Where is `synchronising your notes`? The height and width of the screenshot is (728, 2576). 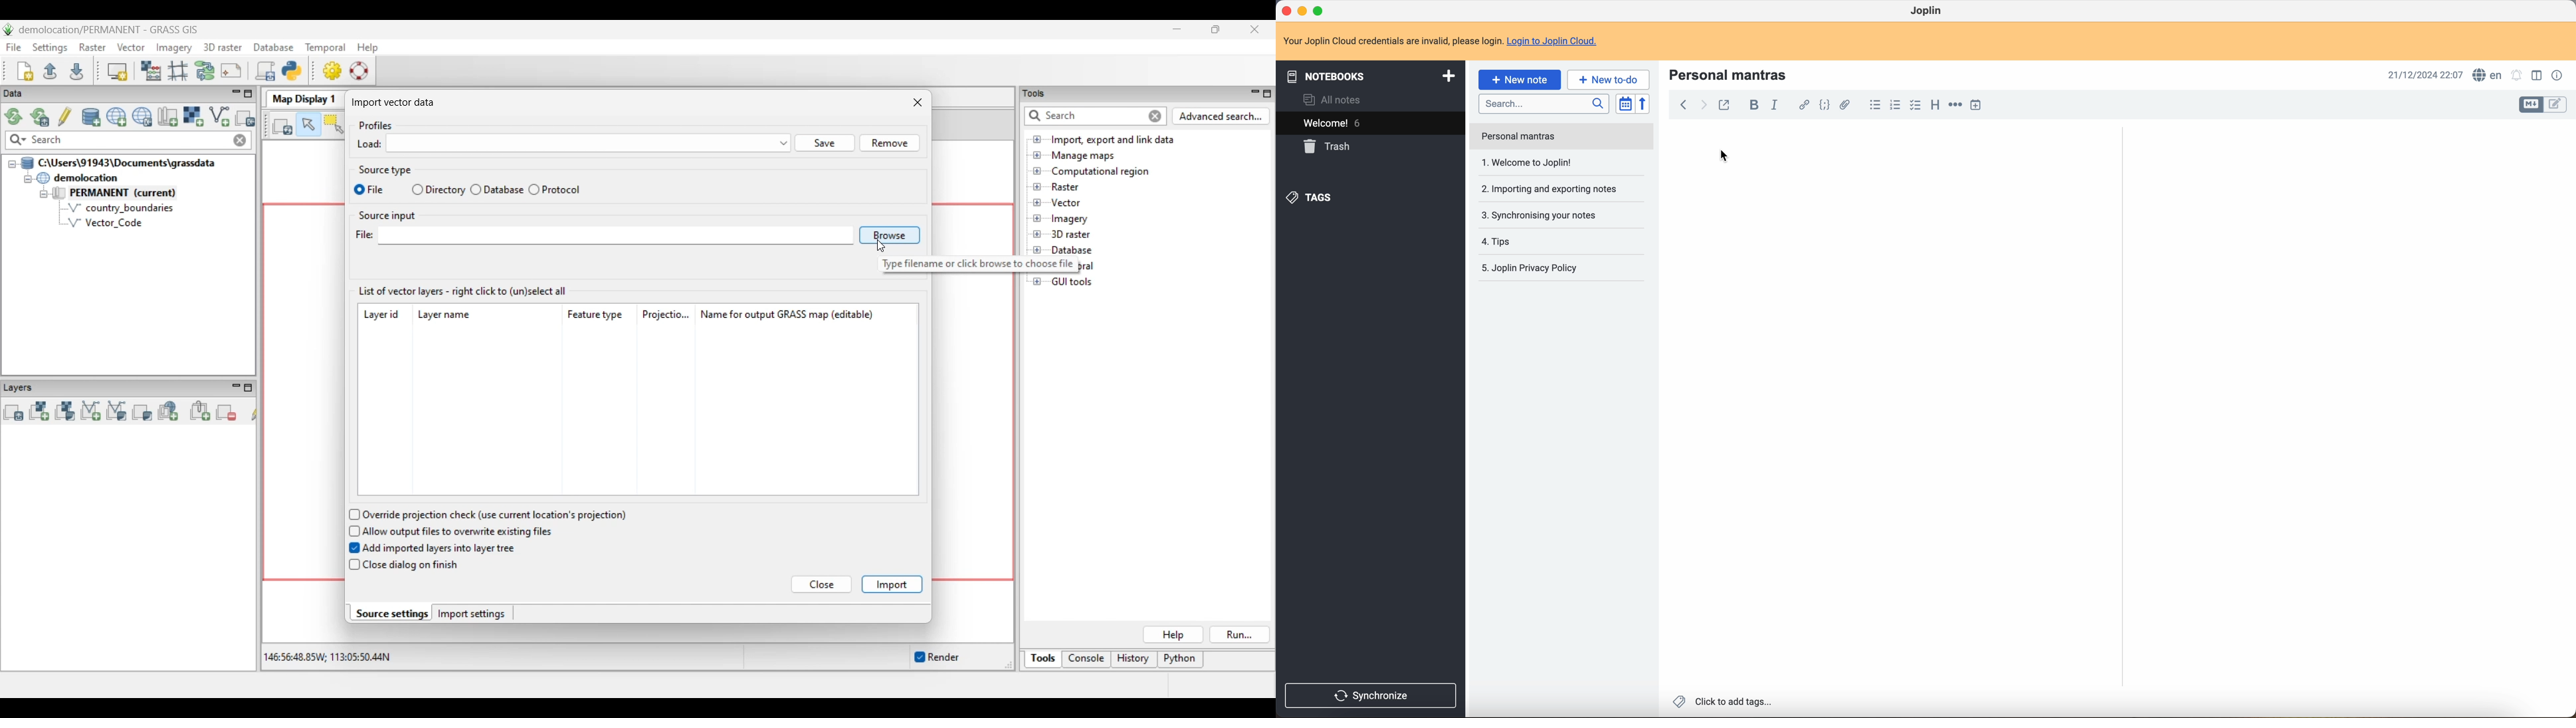 synchronising your notes is located at coordinates (1554, 192).